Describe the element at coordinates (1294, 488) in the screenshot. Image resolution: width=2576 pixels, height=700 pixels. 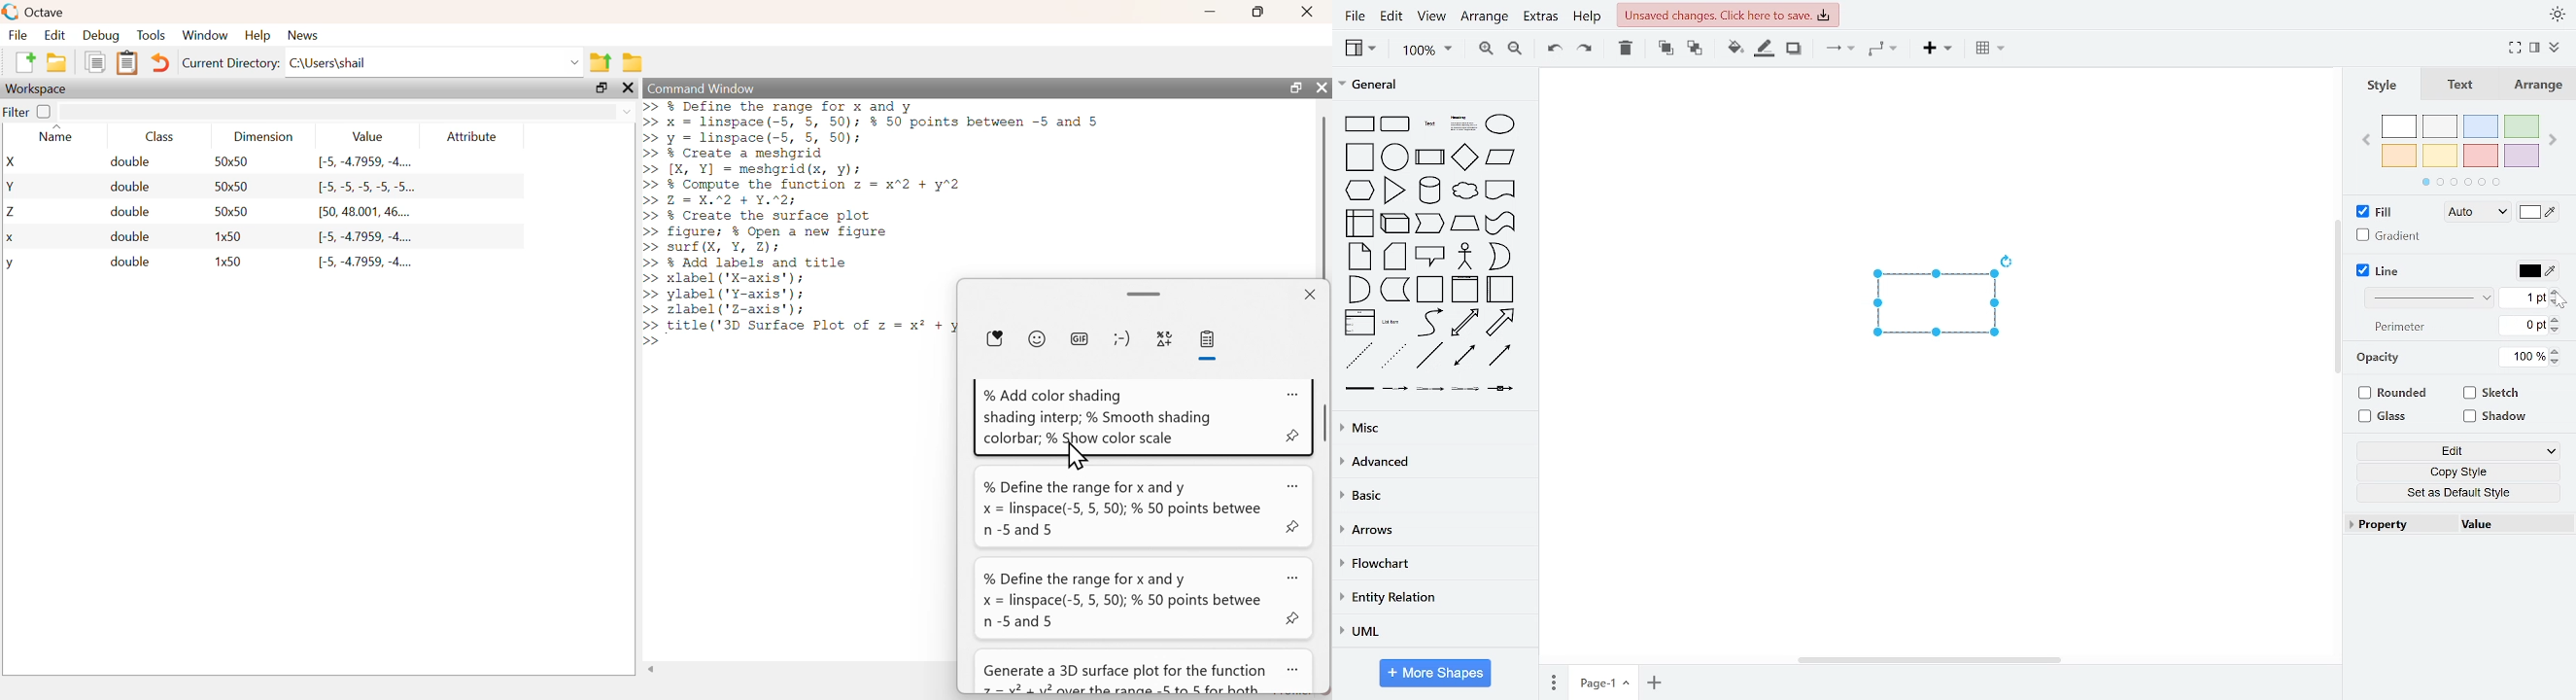
I see `more options` at that location.